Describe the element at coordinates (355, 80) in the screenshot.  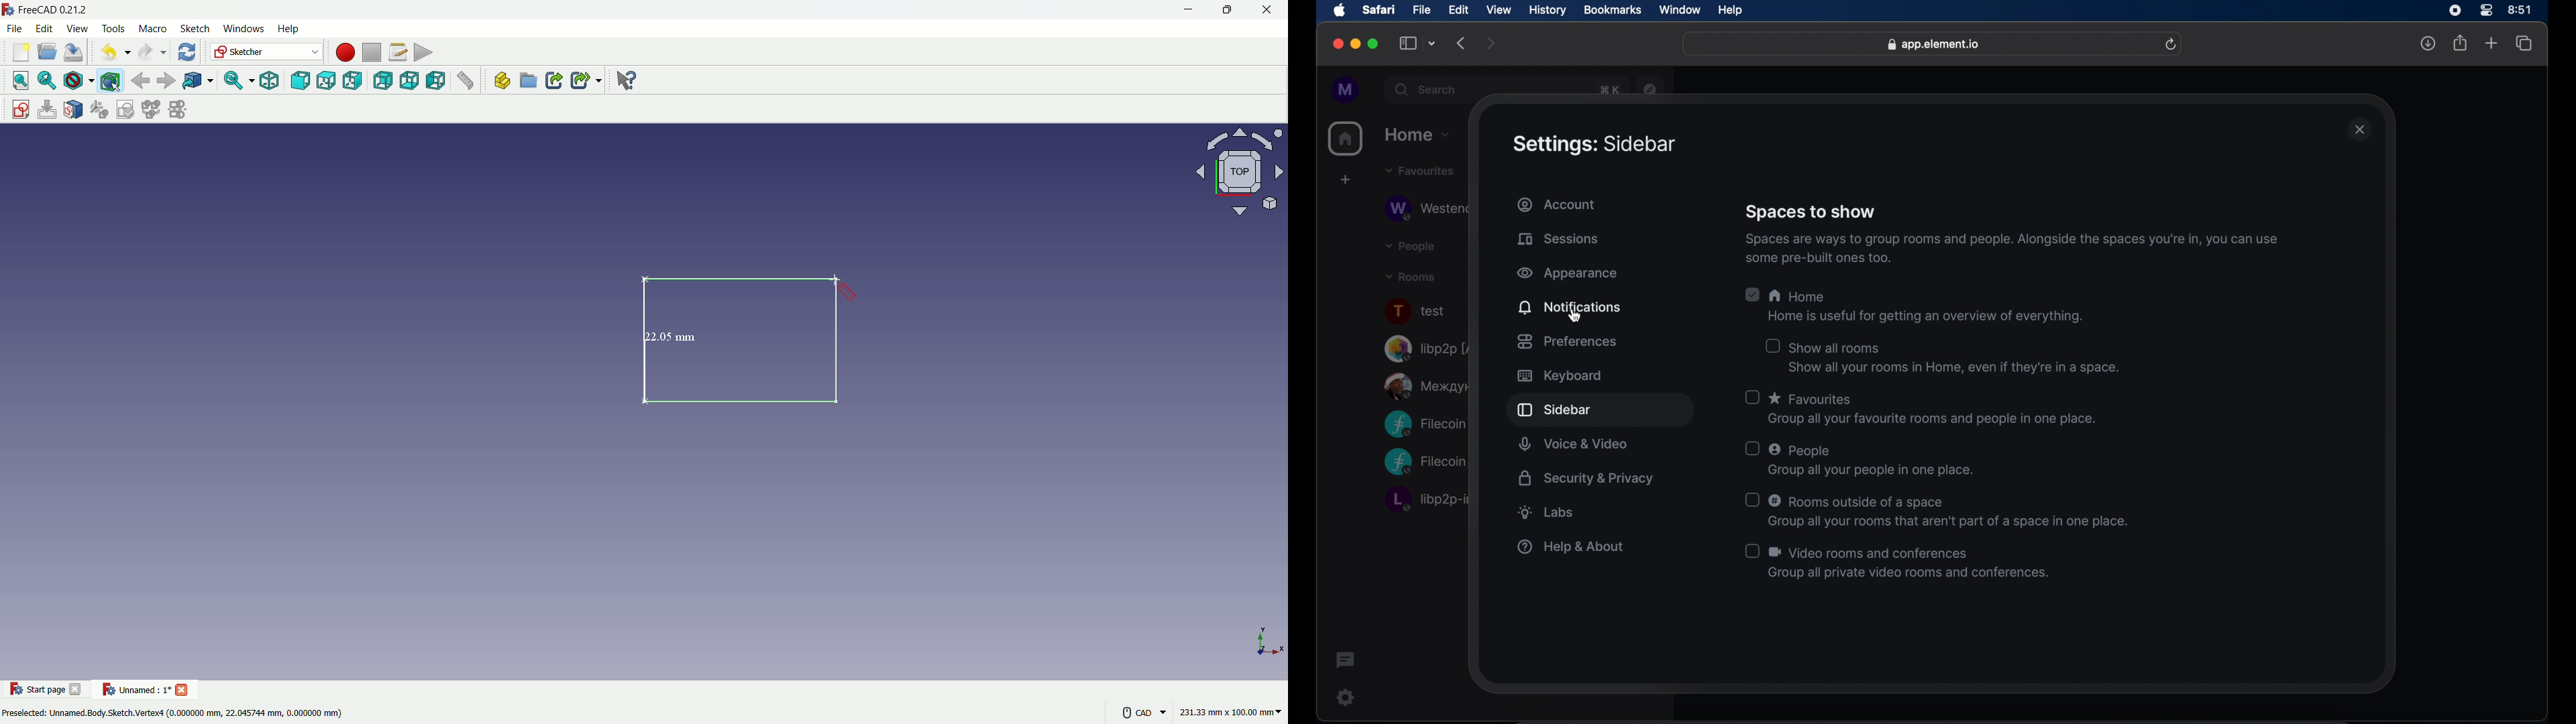
I see `right view` at that location.